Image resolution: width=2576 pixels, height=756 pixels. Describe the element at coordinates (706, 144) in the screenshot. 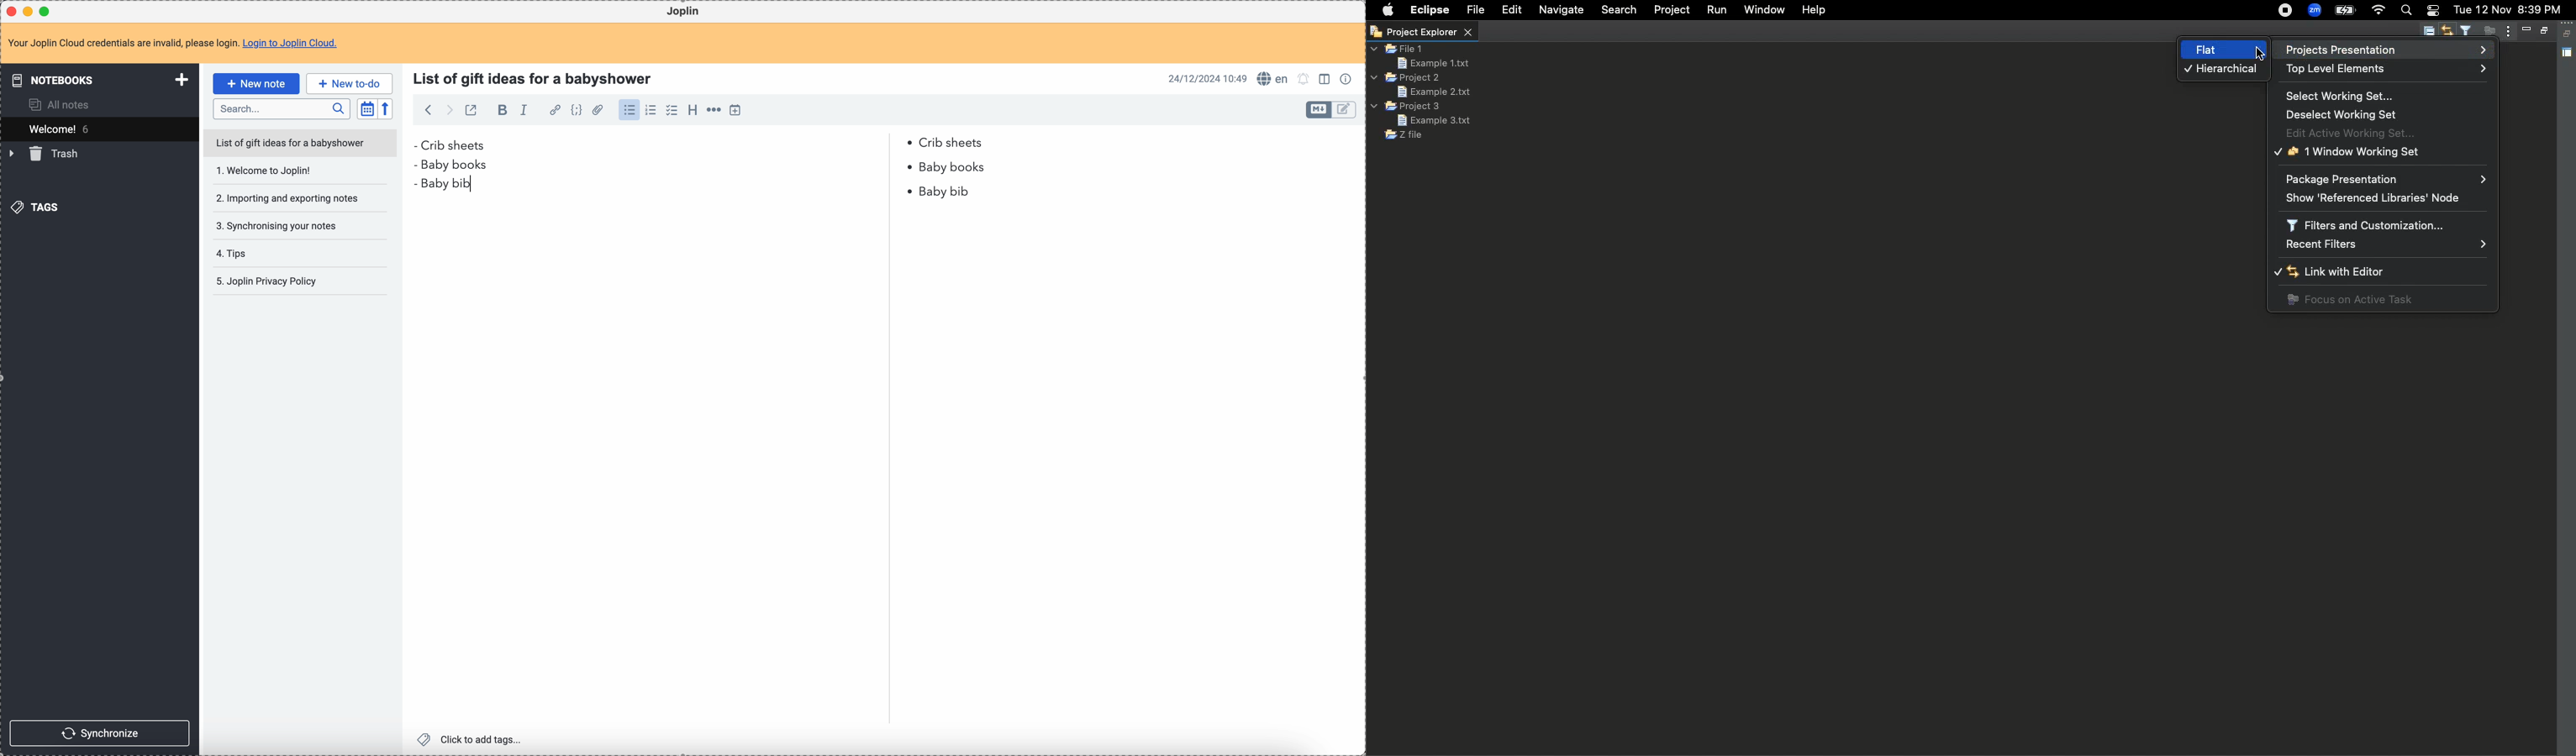

I see `Crib sheets` at that location.